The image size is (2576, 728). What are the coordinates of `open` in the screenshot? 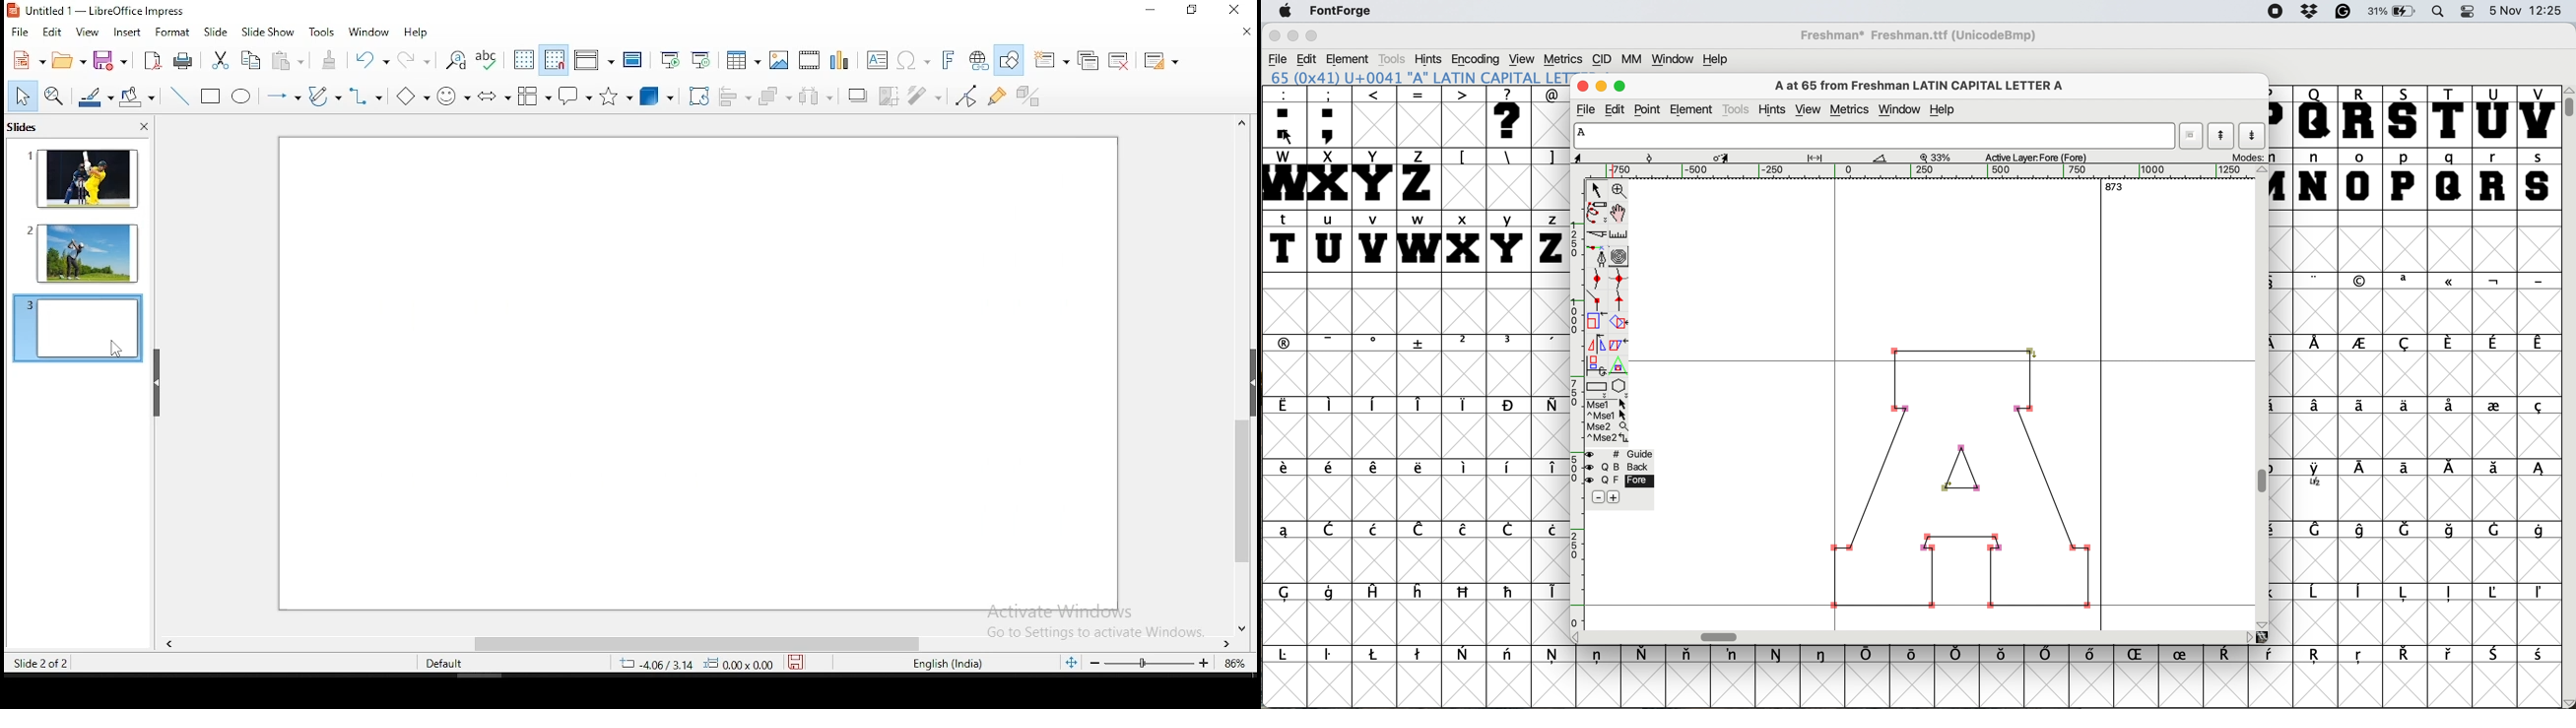 It's located at (67, 59).